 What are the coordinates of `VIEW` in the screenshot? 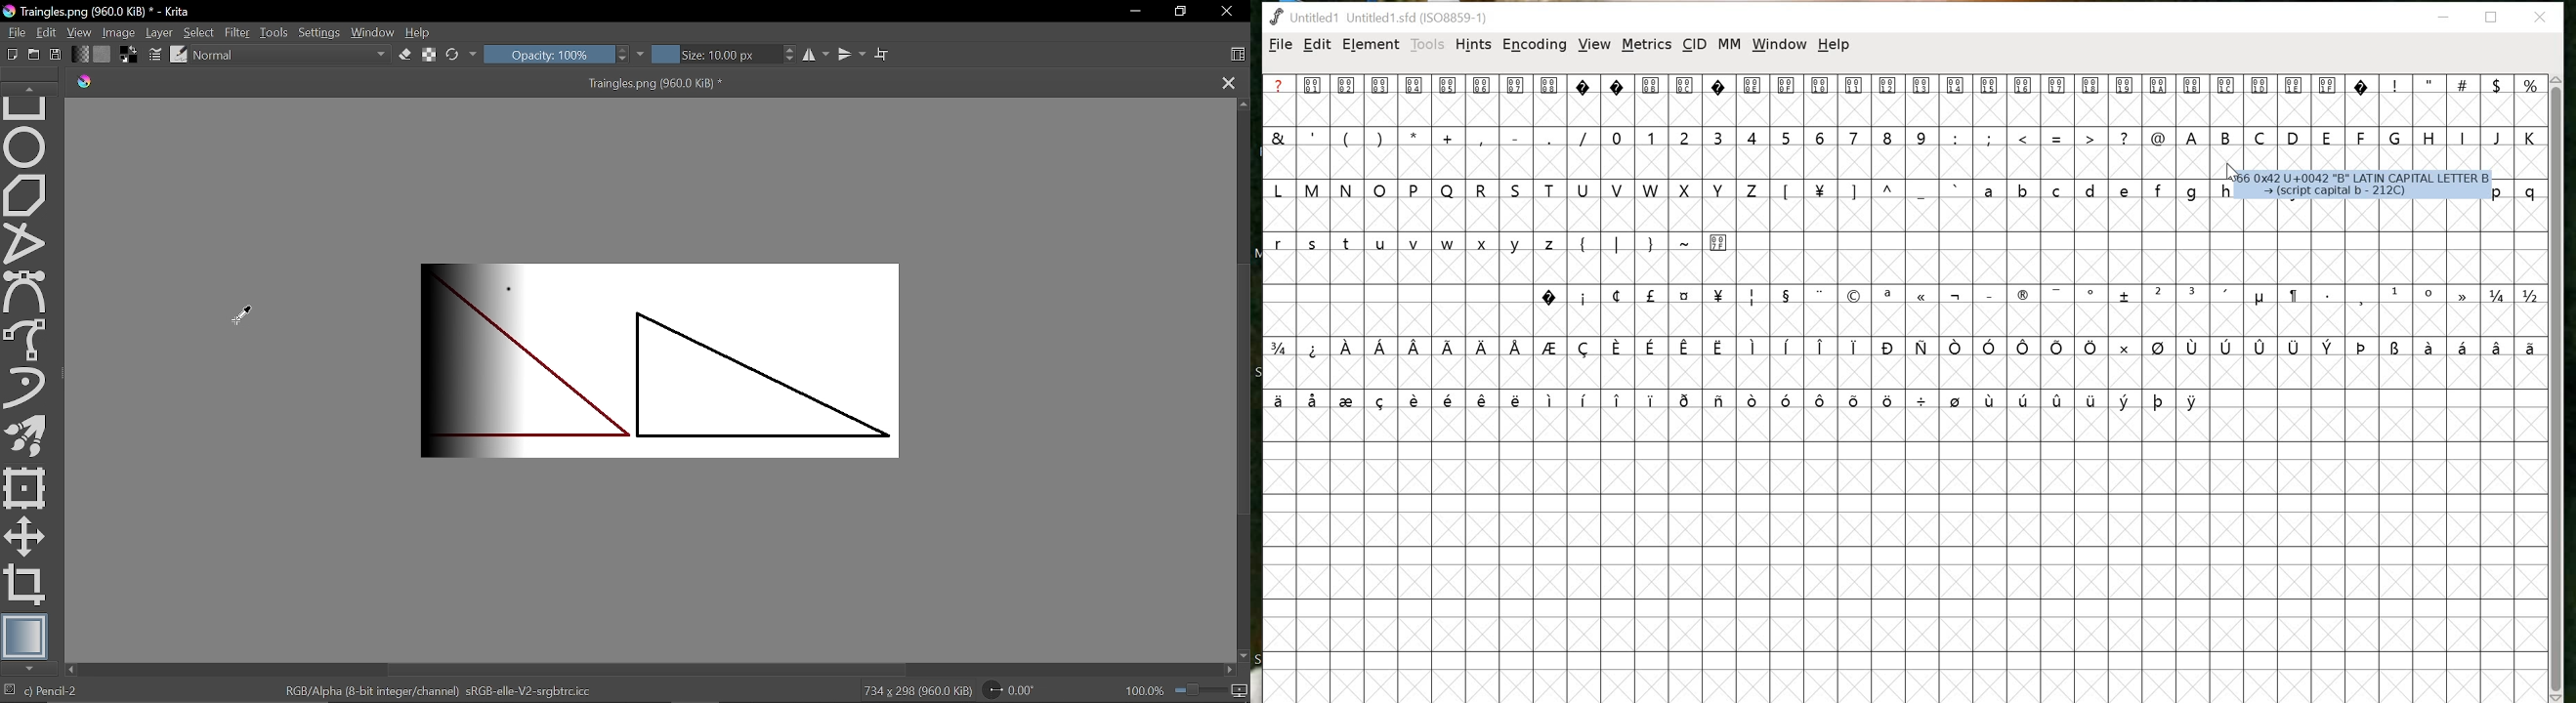 It's located at (1596, 45).